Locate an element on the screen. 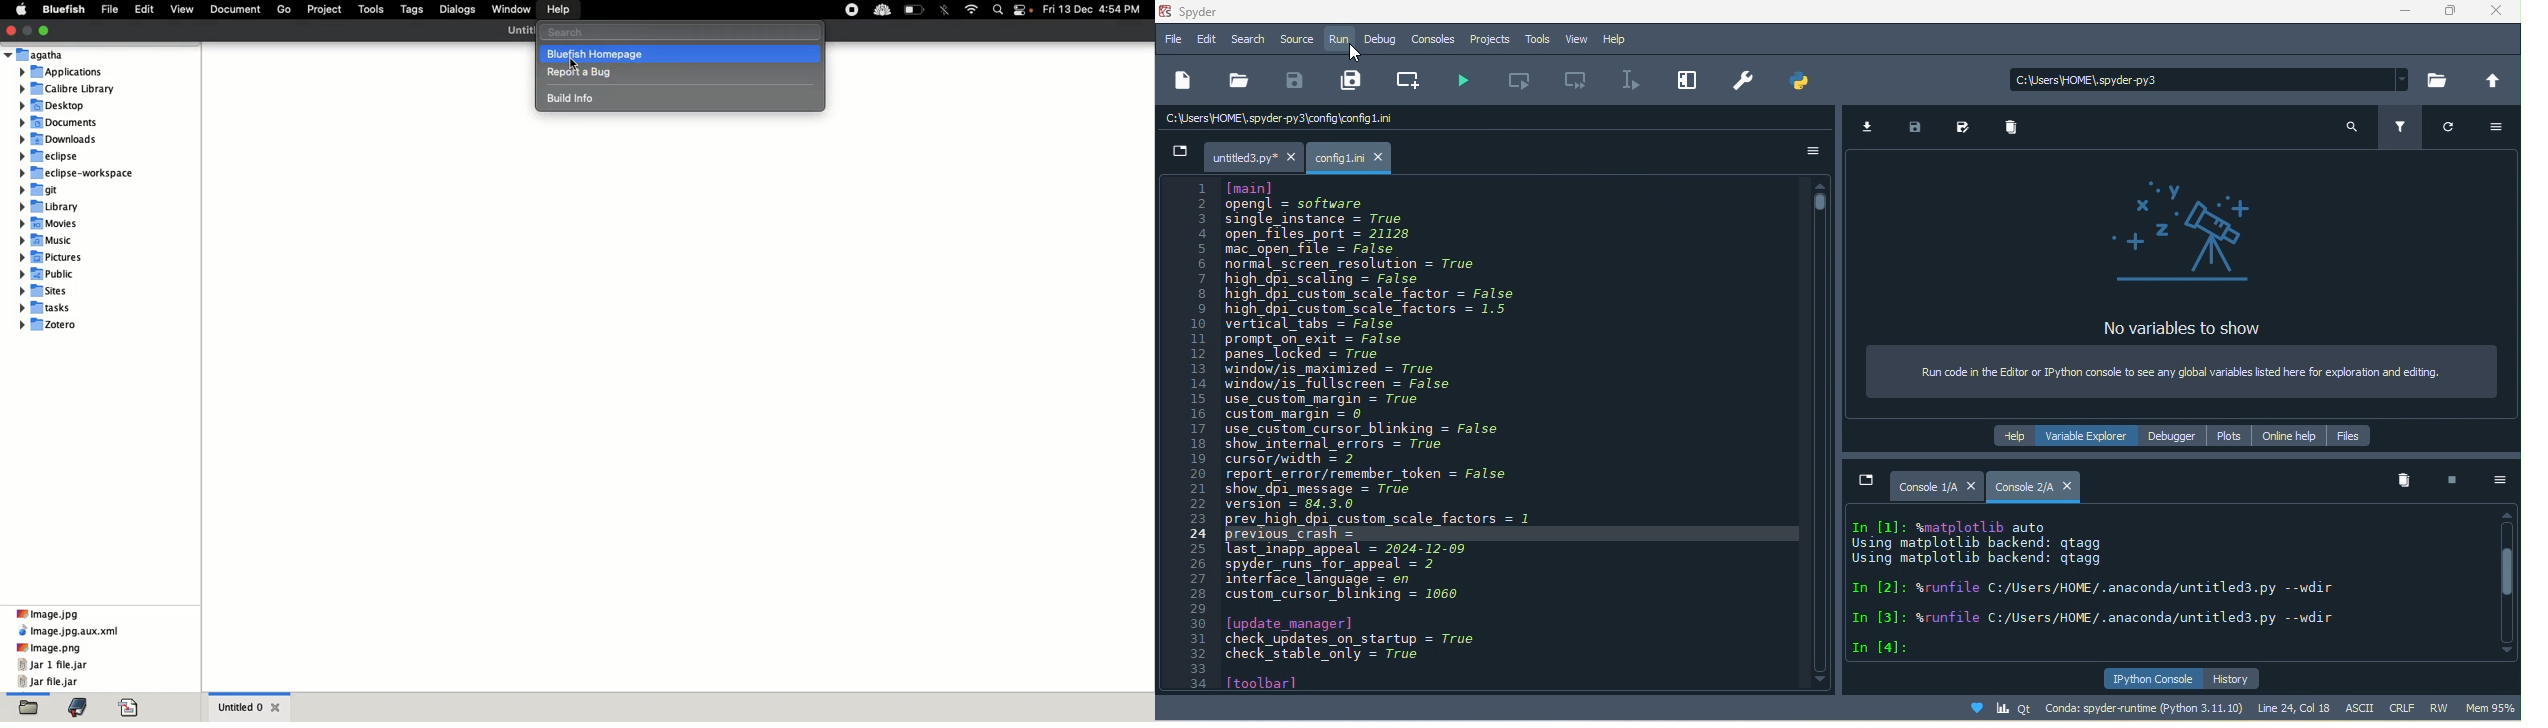  projects is located at coordinates (1491, 40).